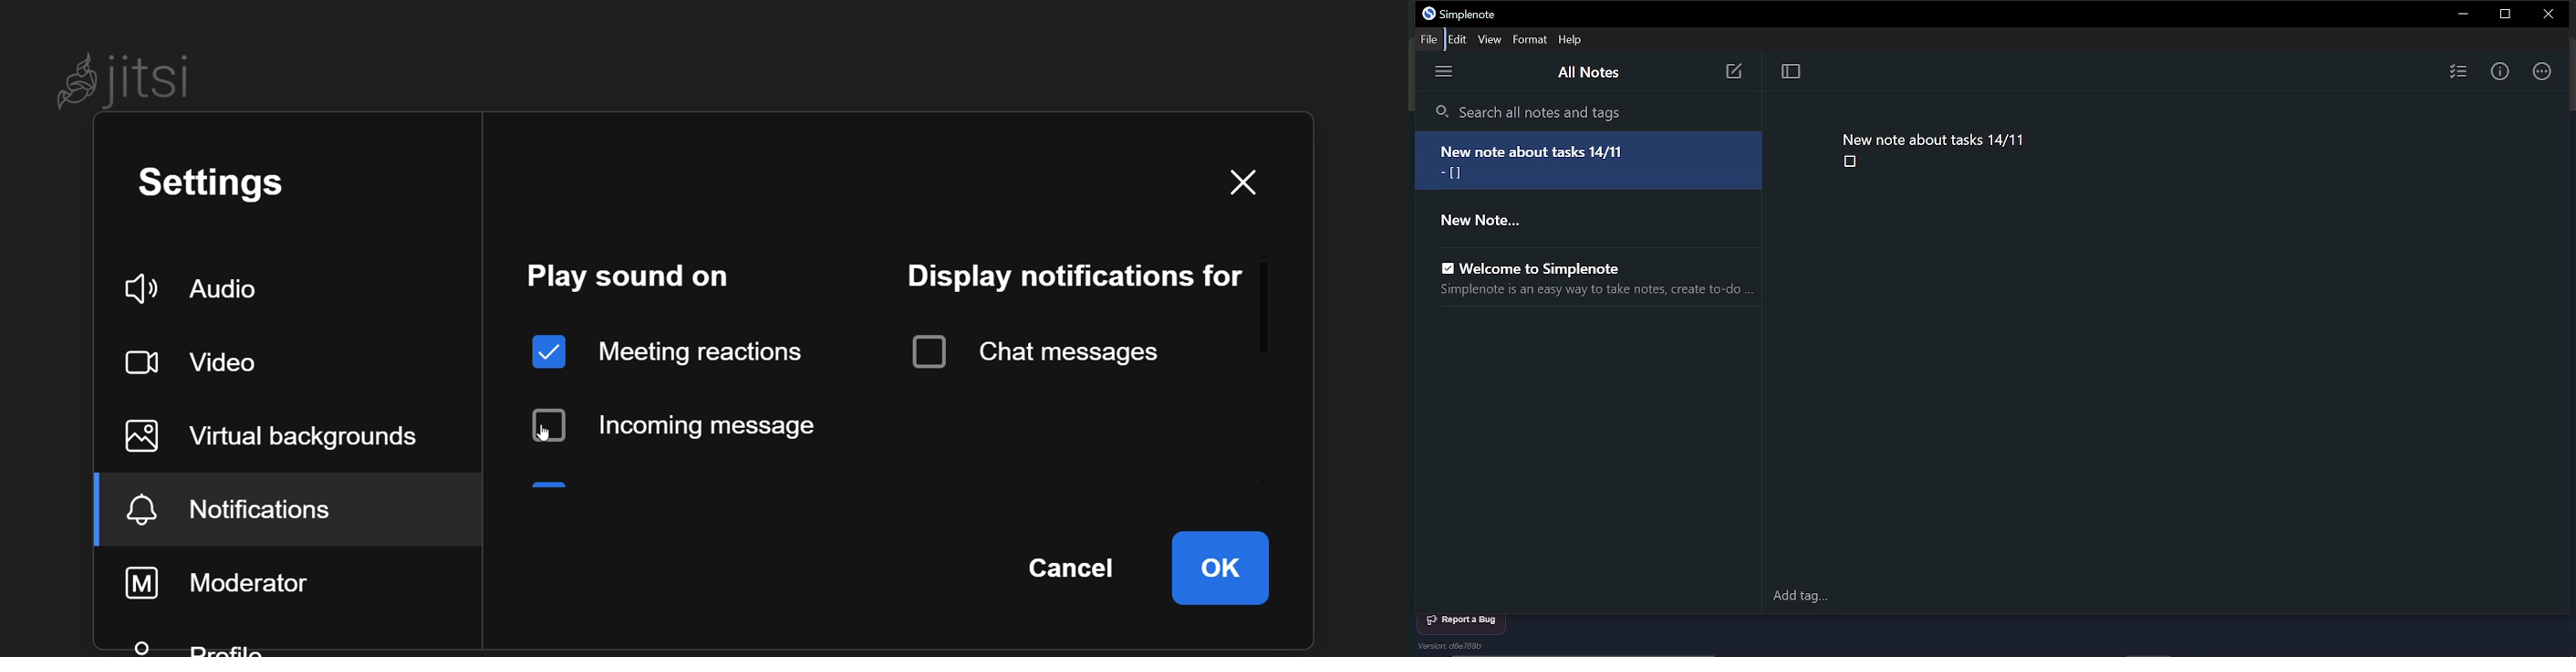 Image resolution: width=2576 pixels, height=672 pixels. Describe the element at coordinates (1442, 264) in the screenshot. I see `enable checkbox` at that location.